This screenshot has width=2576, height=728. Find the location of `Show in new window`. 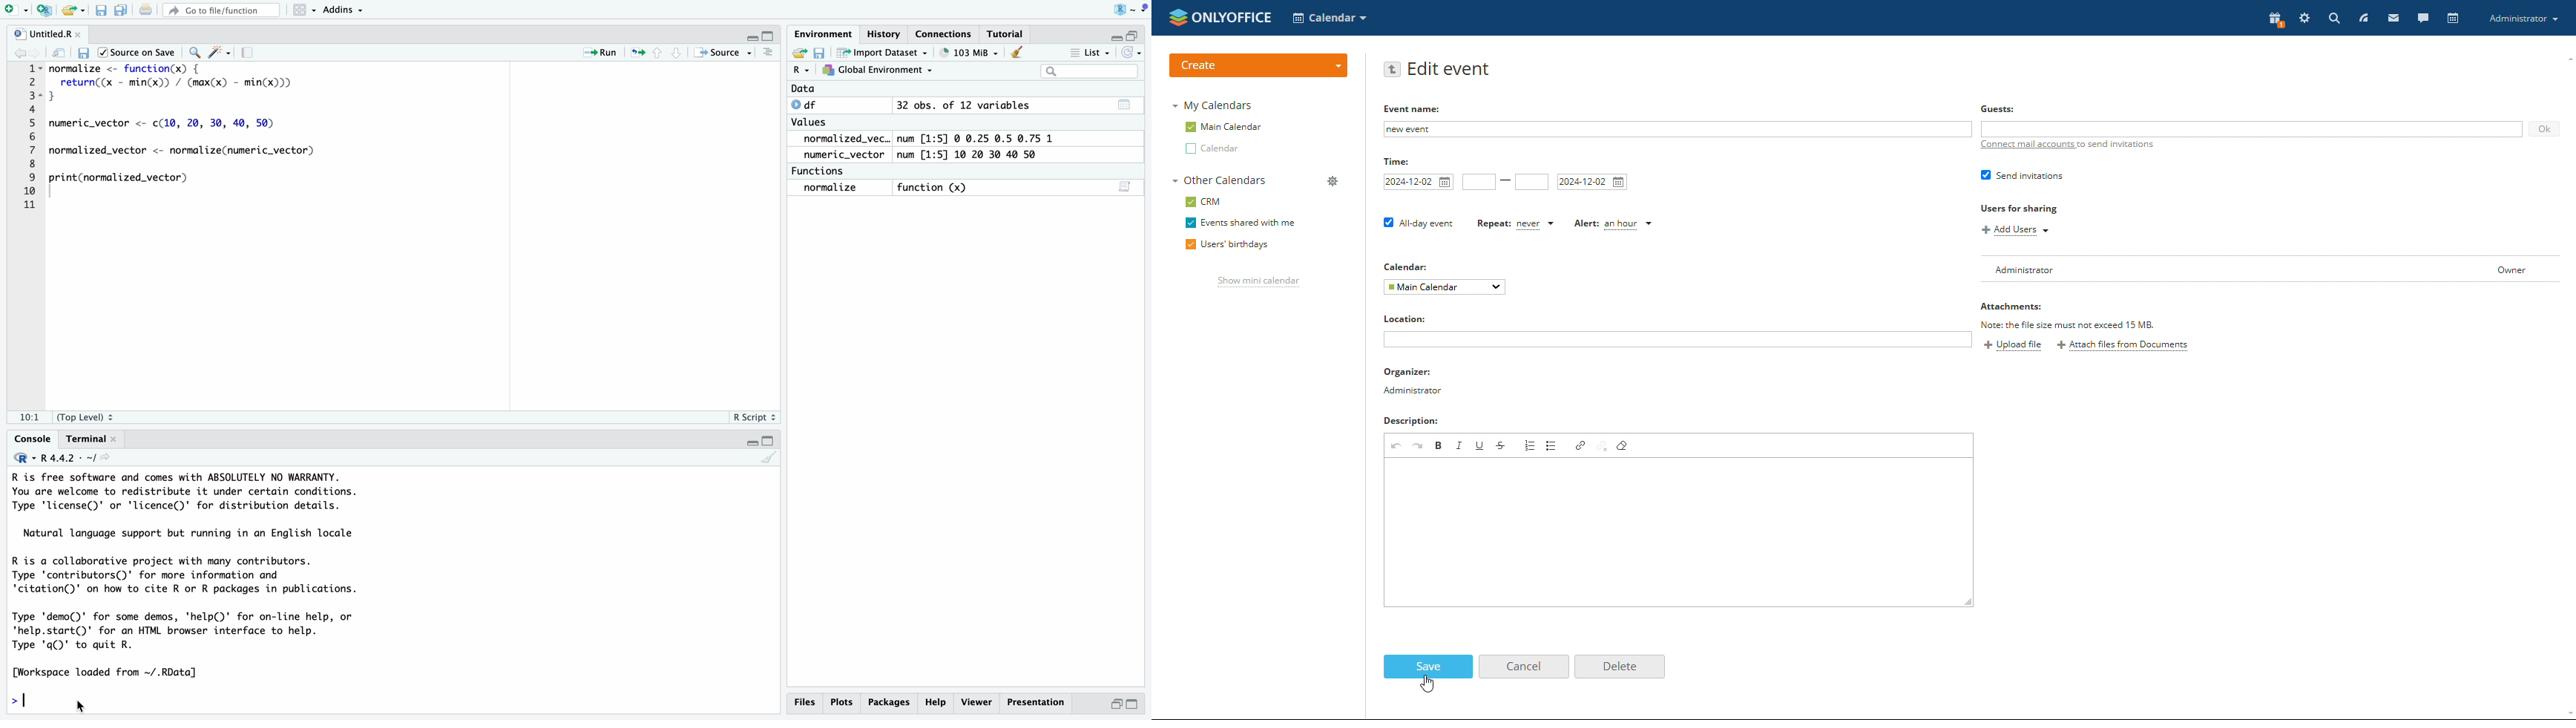

Show in new window is located at coordinates (58, 52).